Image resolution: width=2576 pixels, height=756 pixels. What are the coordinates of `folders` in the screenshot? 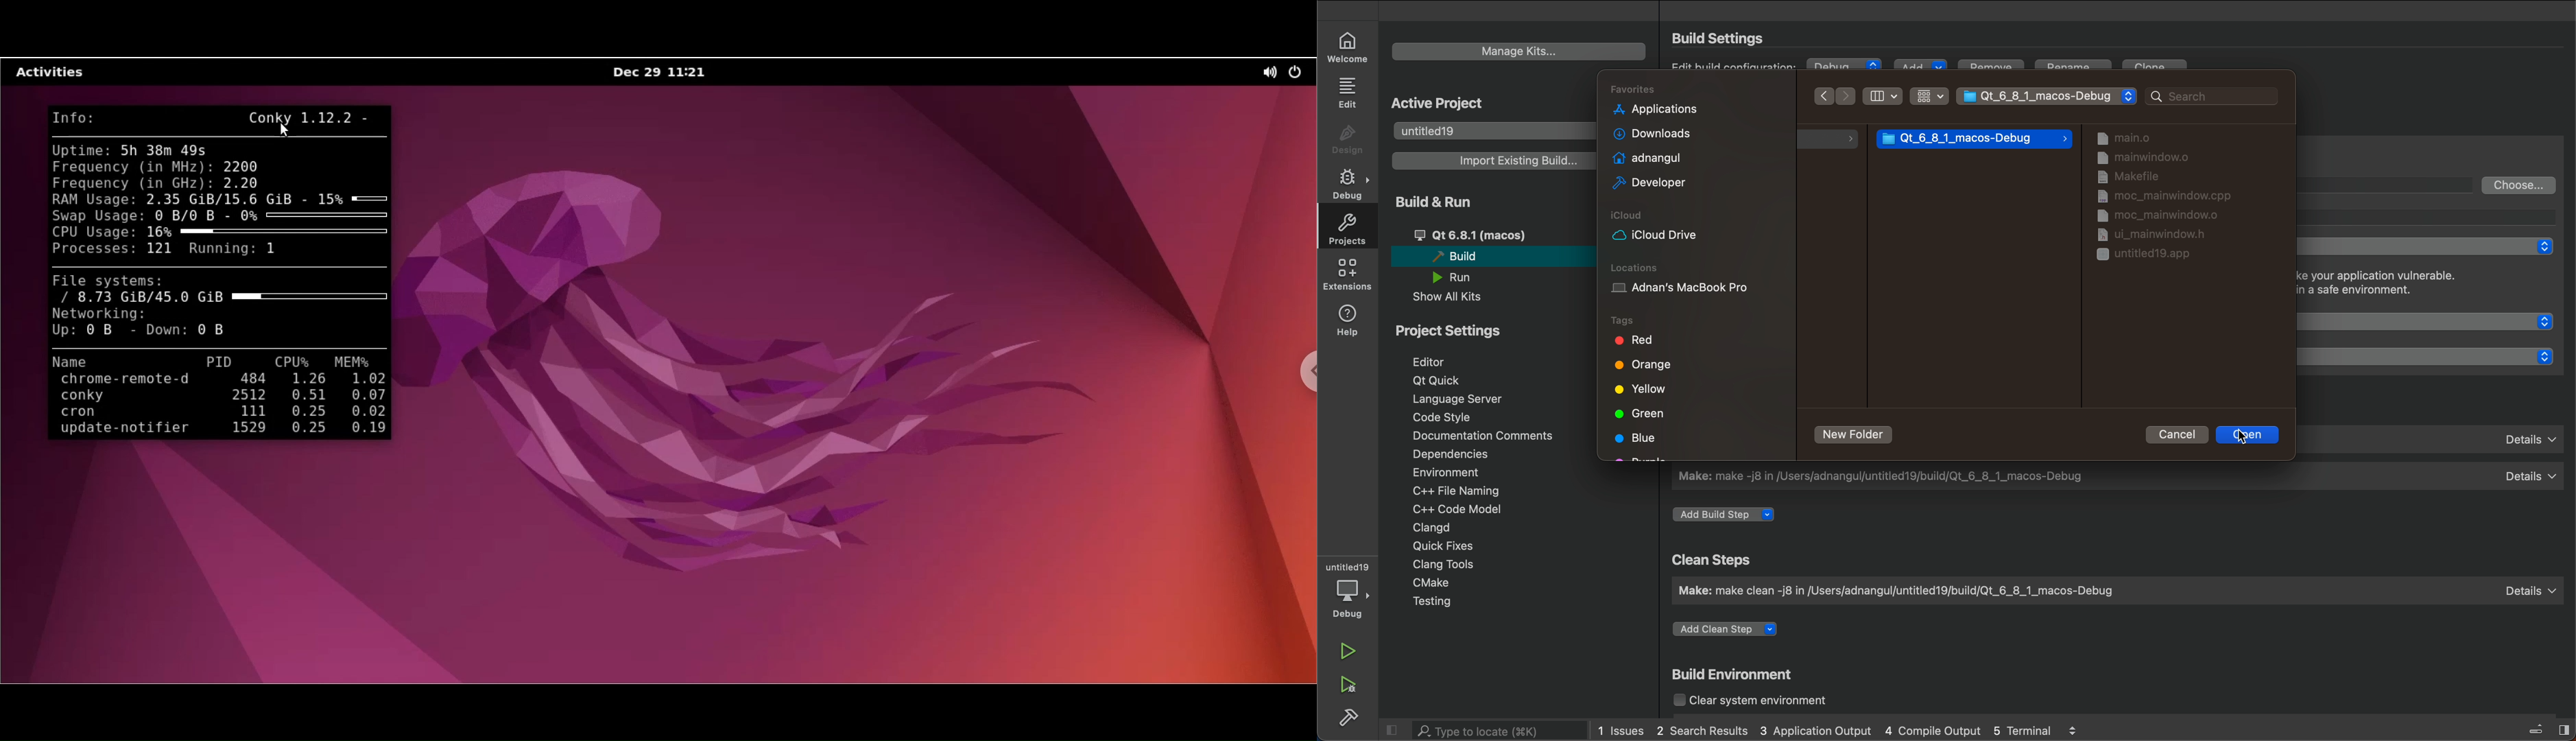 It's located at (1696, 87).